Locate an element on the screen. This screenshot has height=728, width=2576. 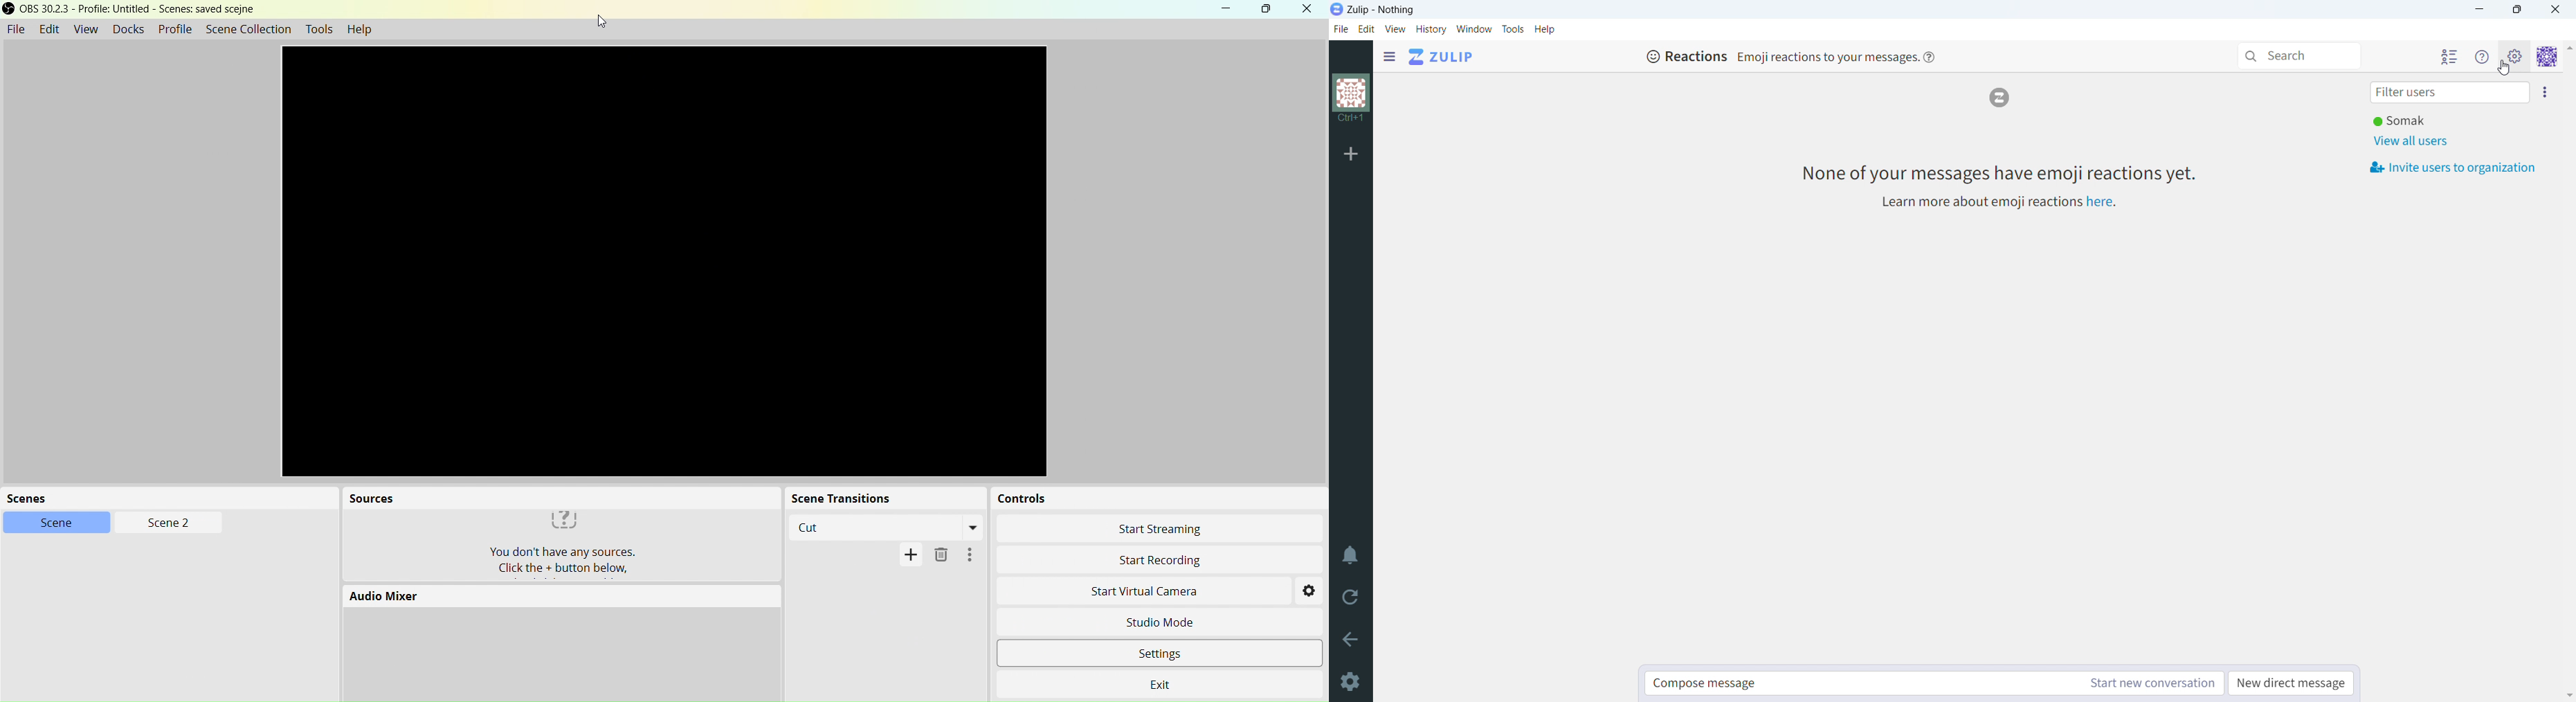
OBS Studio is located at coordinates (140, 12).